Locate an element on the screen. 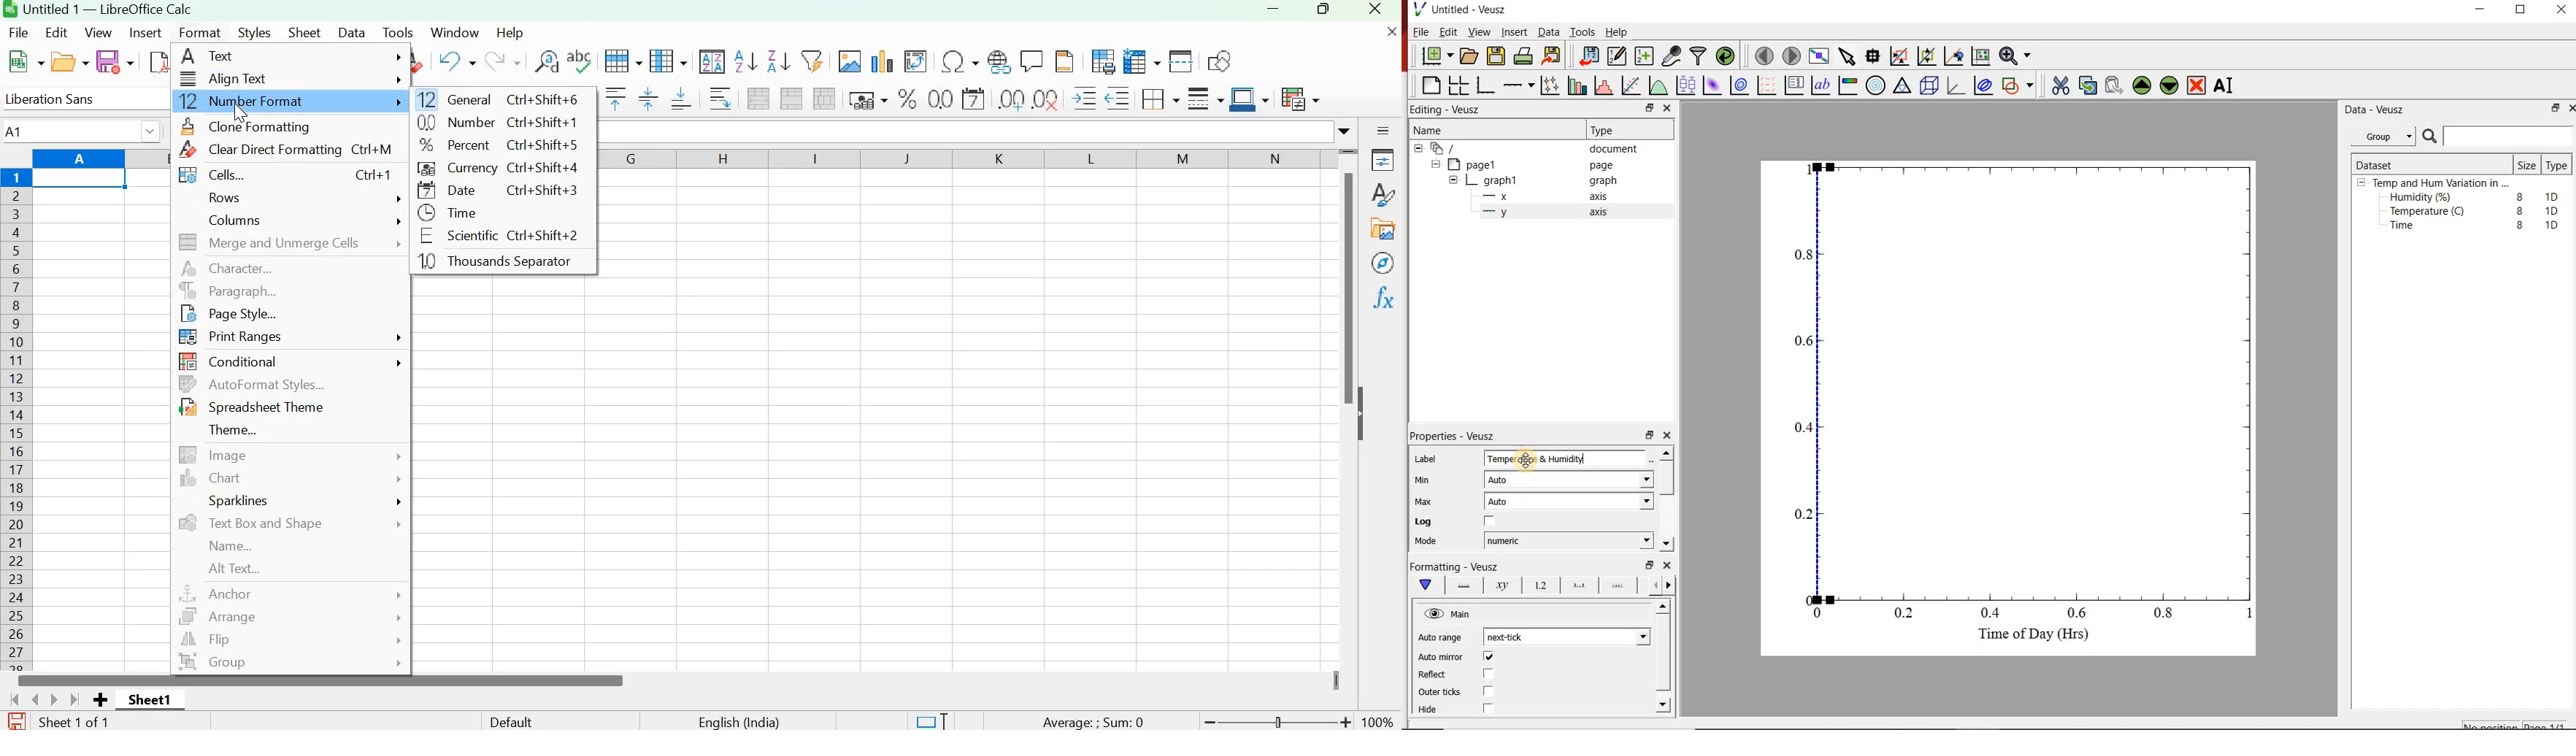  Name is located at coordinates (239, 547).